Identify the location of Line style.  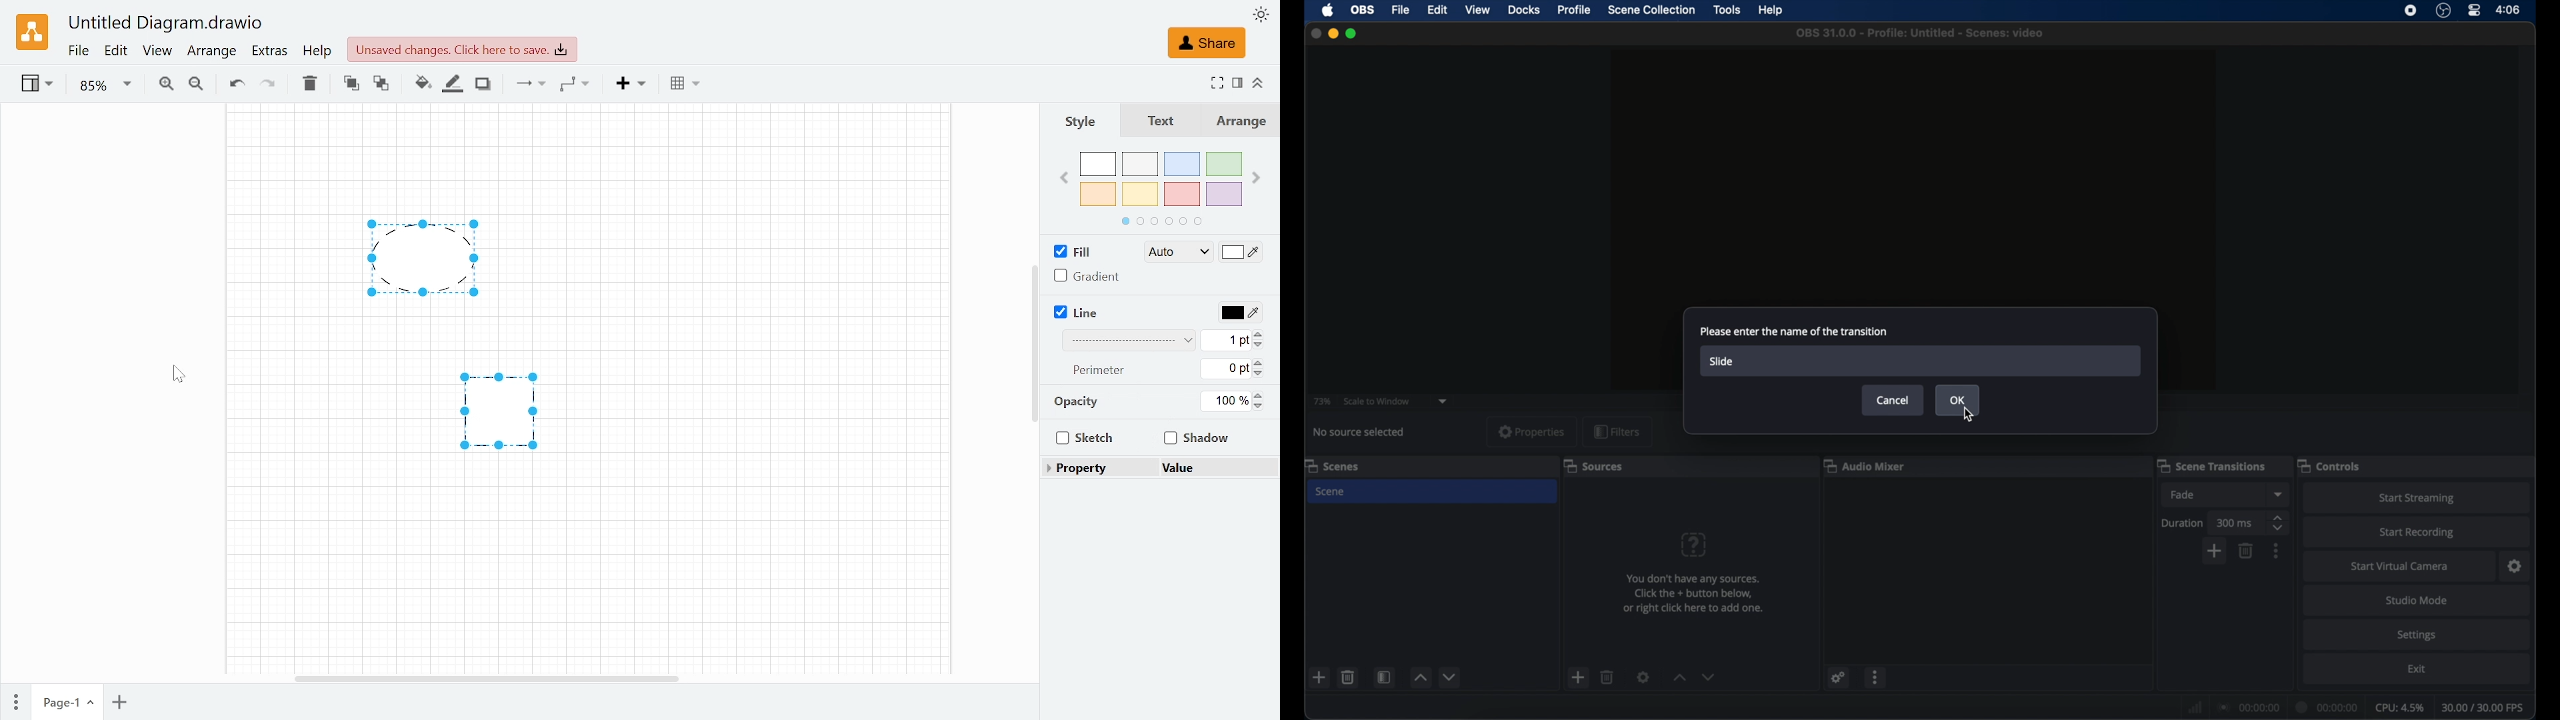
(1130, 342).